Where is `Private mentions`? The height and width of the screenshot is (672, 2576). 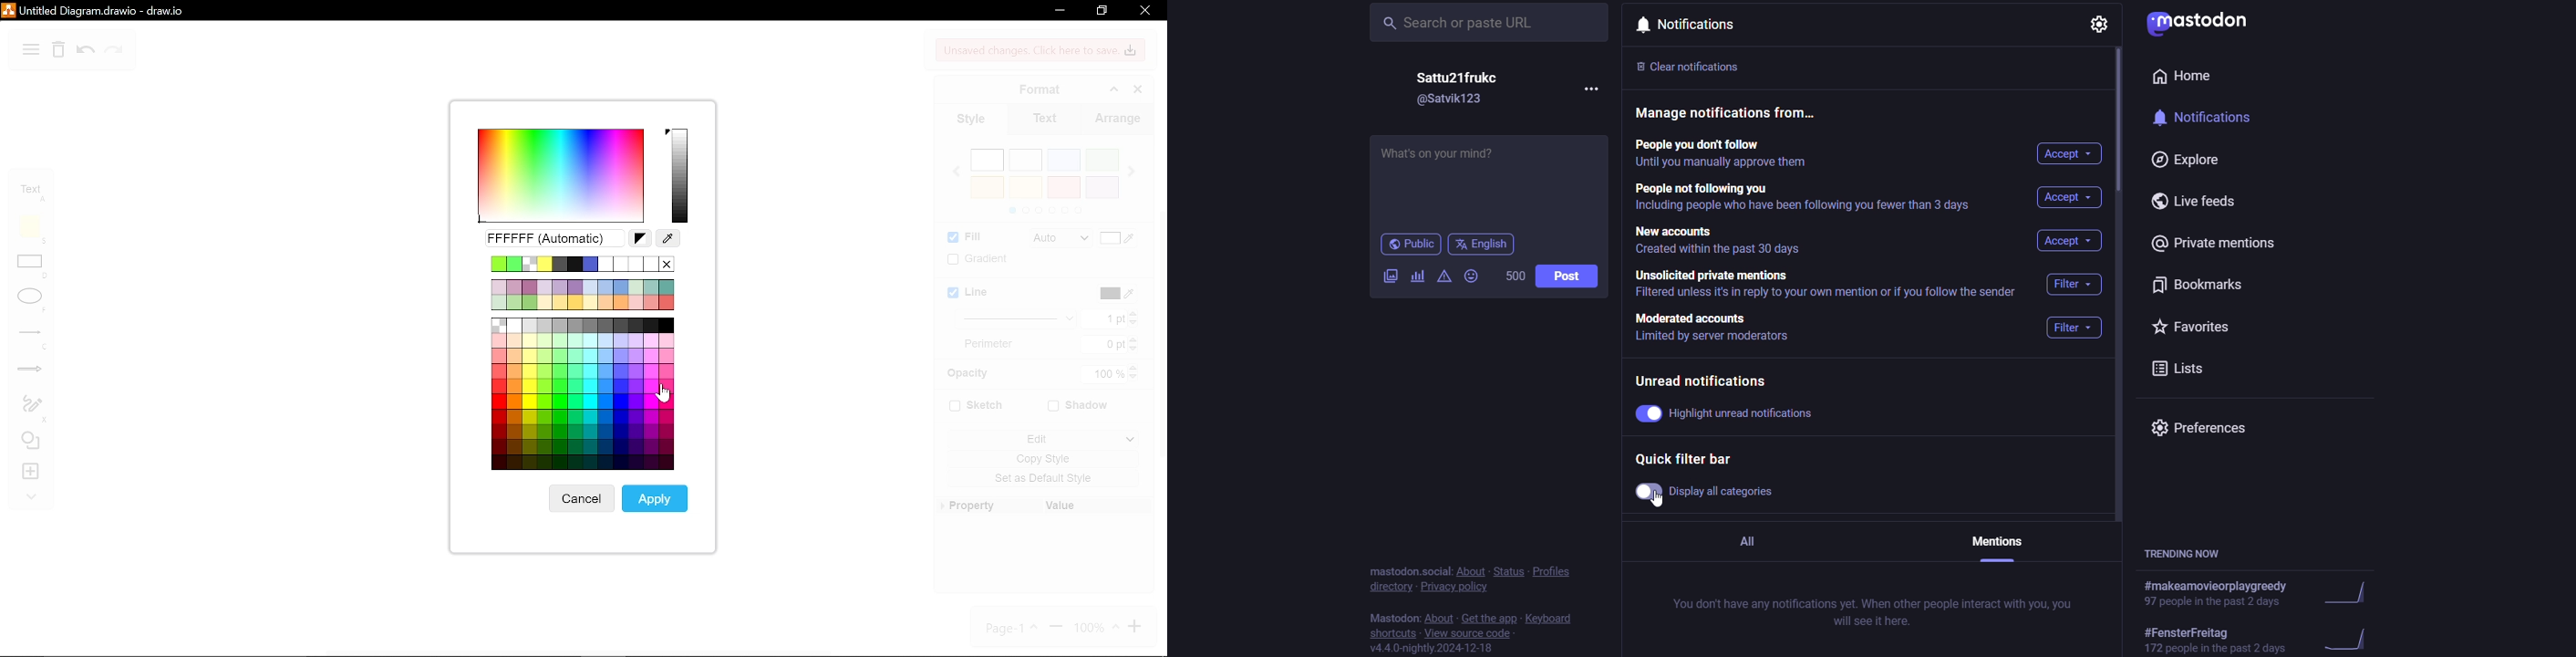
Private mentions is located at coordinates (2217, 242).